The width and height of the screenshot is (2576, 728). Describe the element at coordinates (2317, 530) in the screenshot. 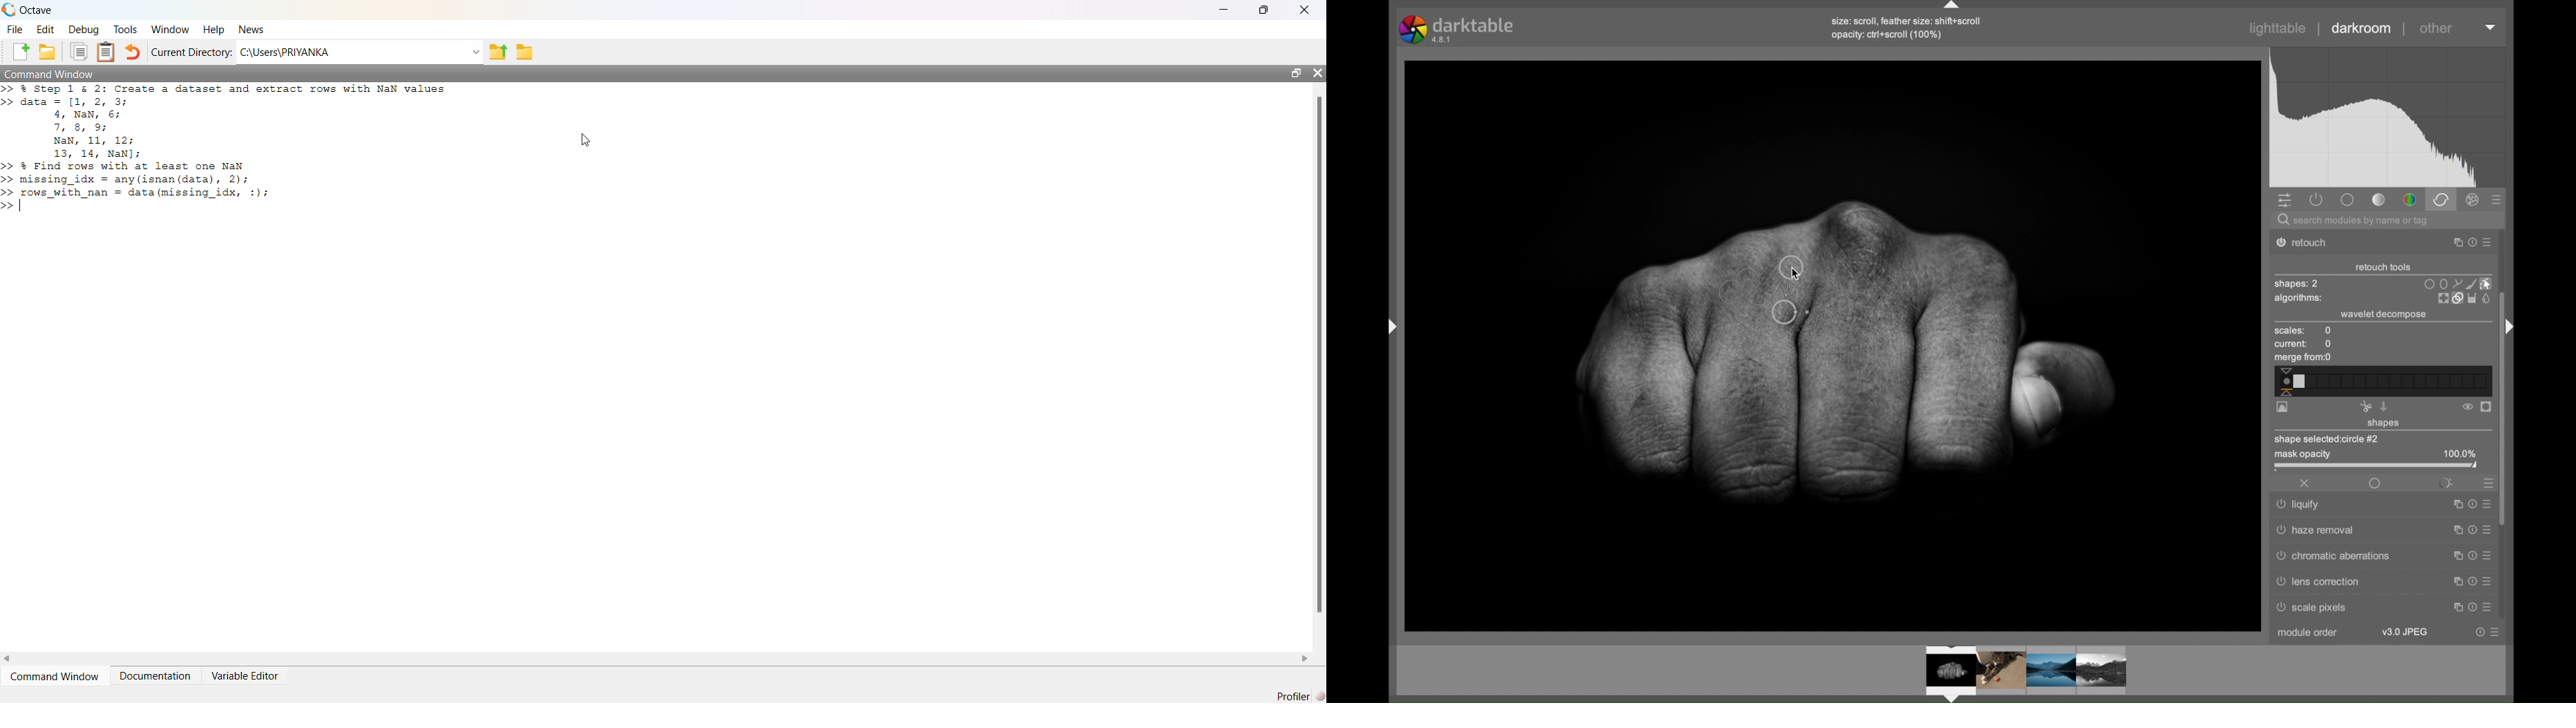

I see `haze removal` at that location.